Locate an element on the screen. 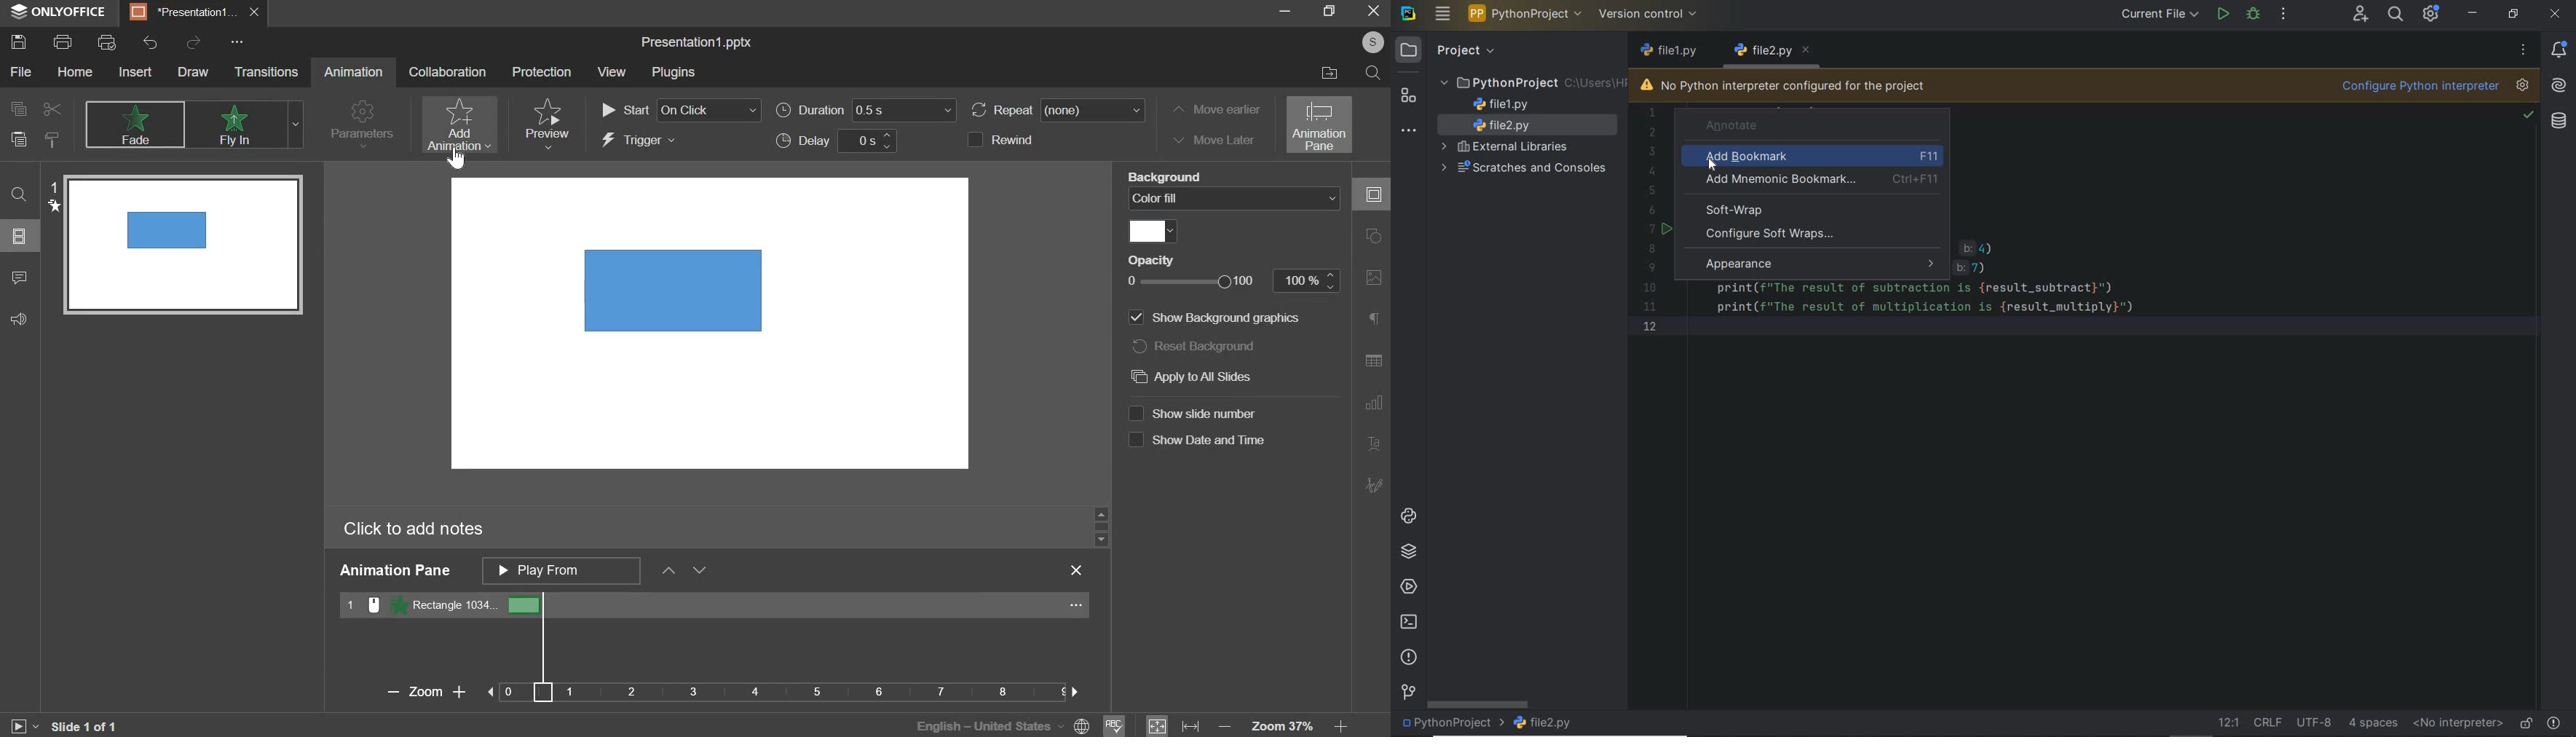 The image size is (2576, 756). python consoles is located at coordinates (1408, 517).